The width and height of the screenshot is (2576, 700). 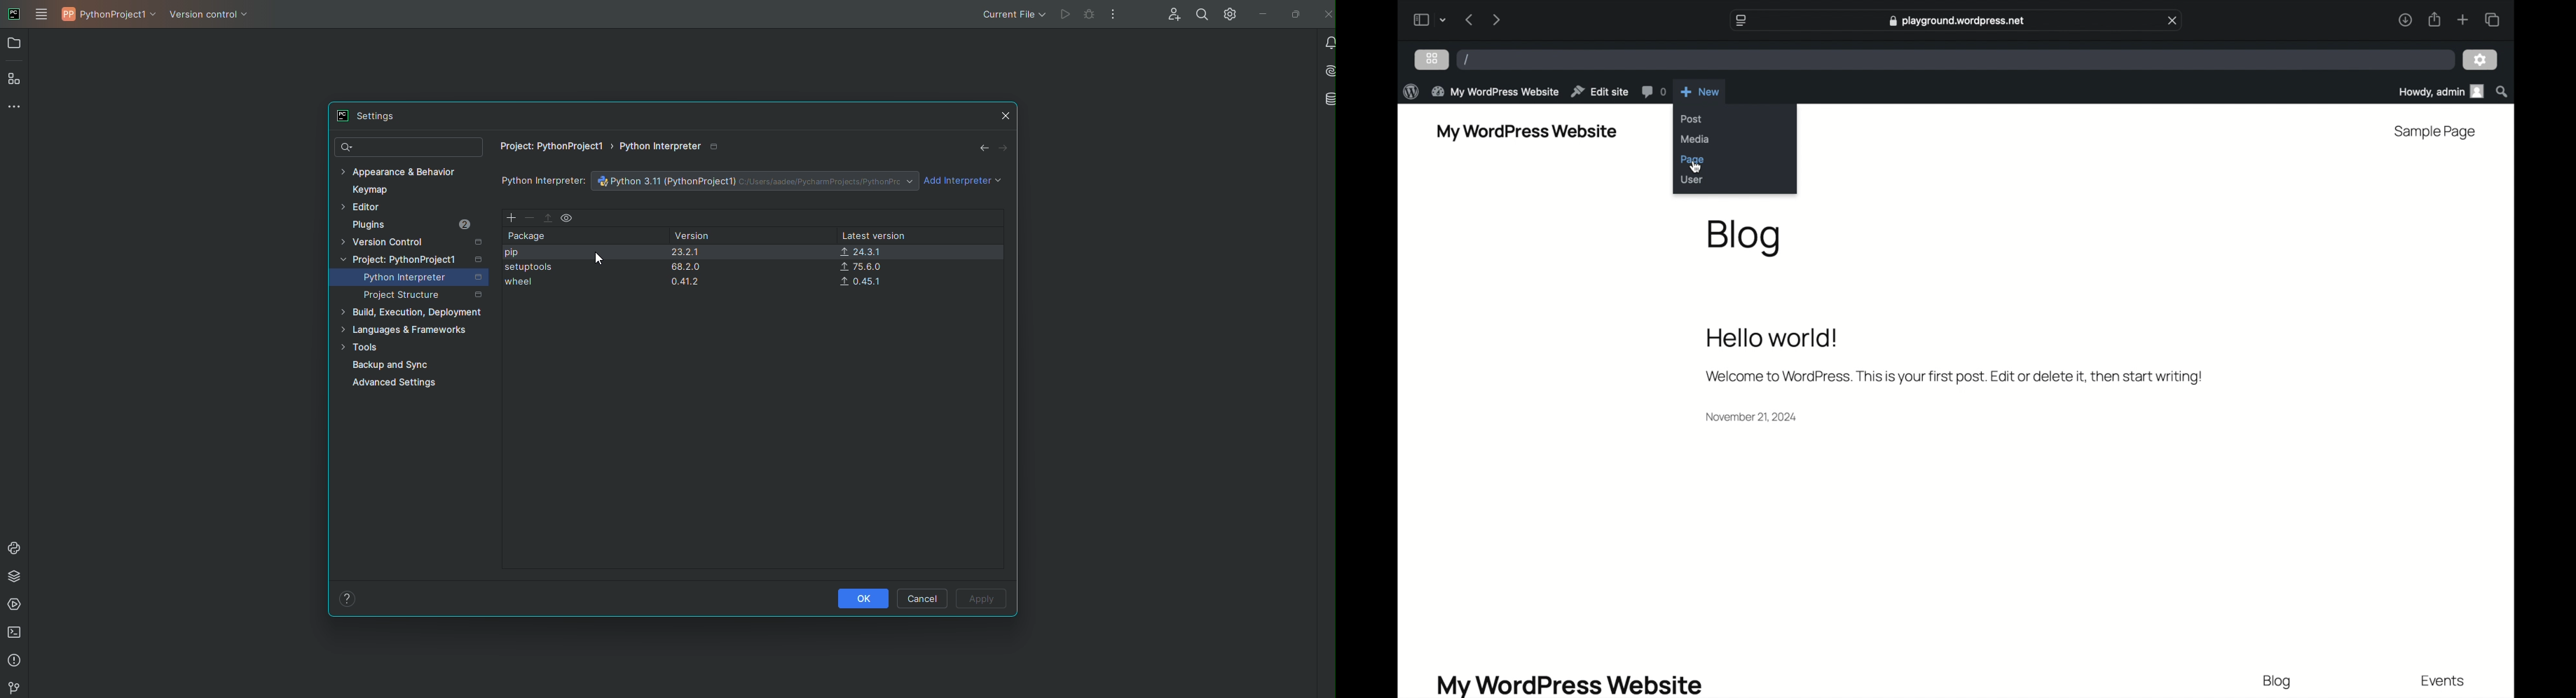 I want to click on Version names, so click(x=691, y=270).